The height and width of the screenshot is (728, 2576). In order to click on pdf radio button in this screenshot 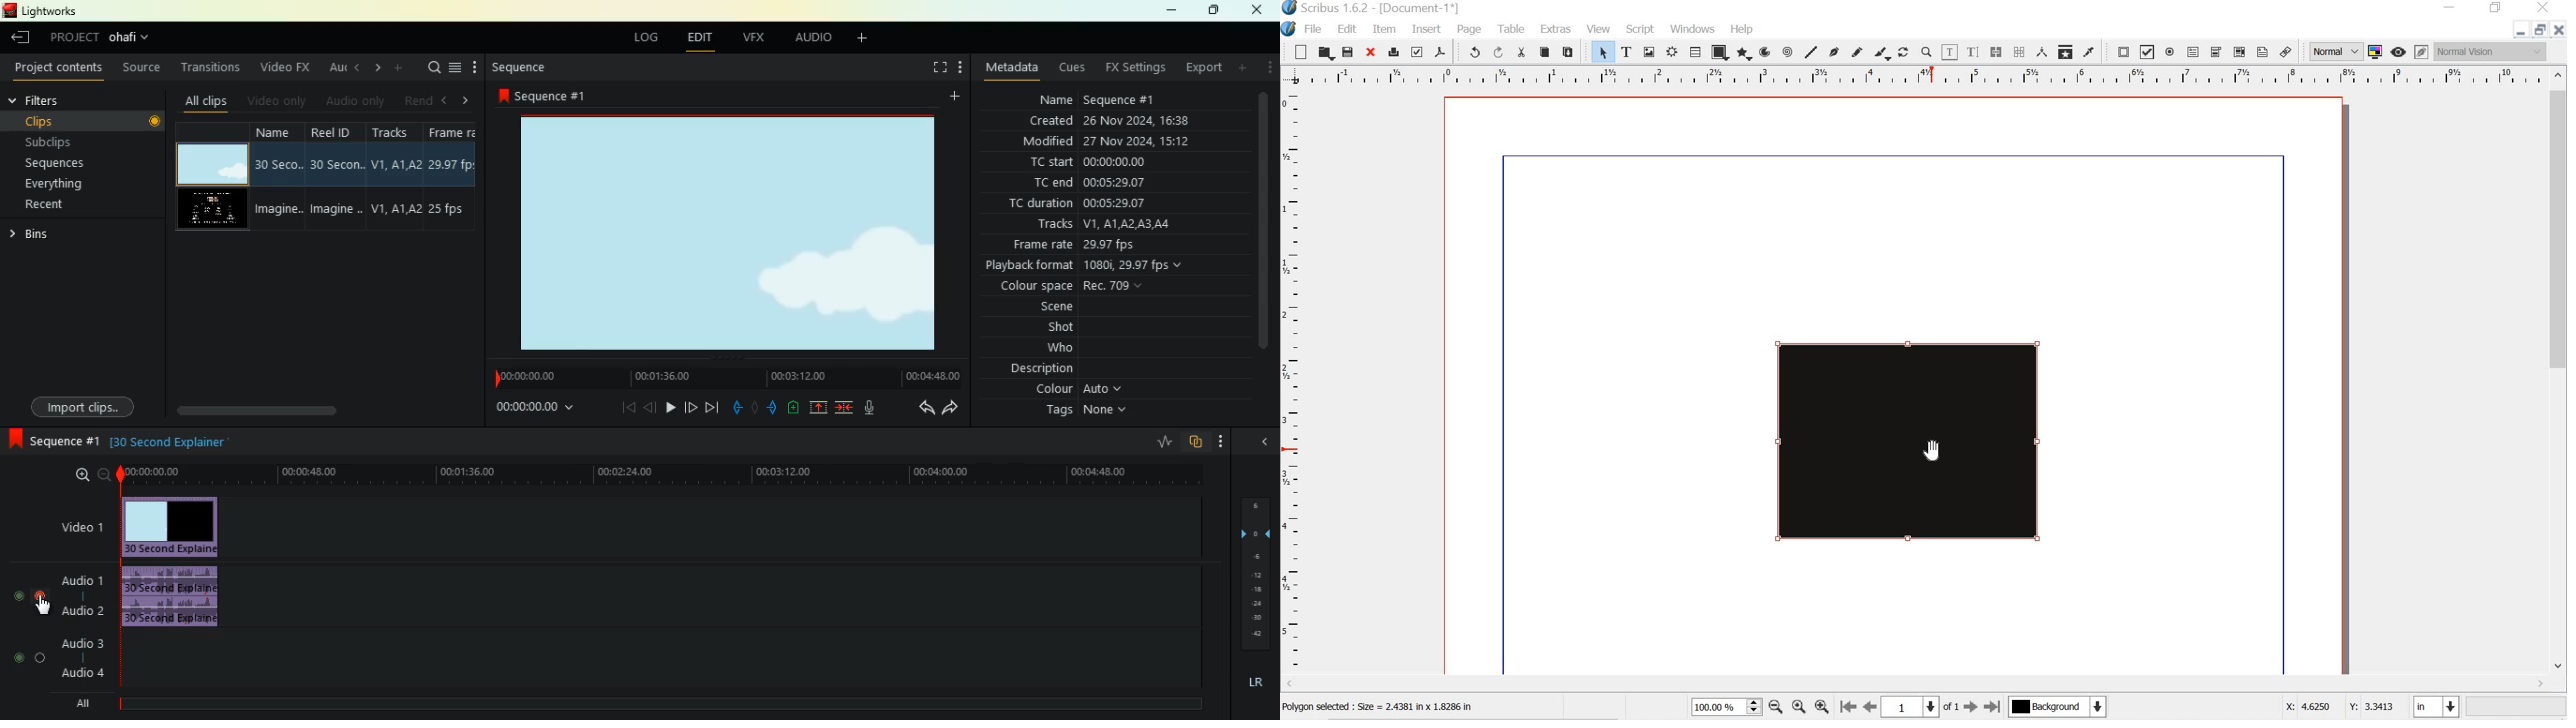, I will do `click(2170, 52)`.